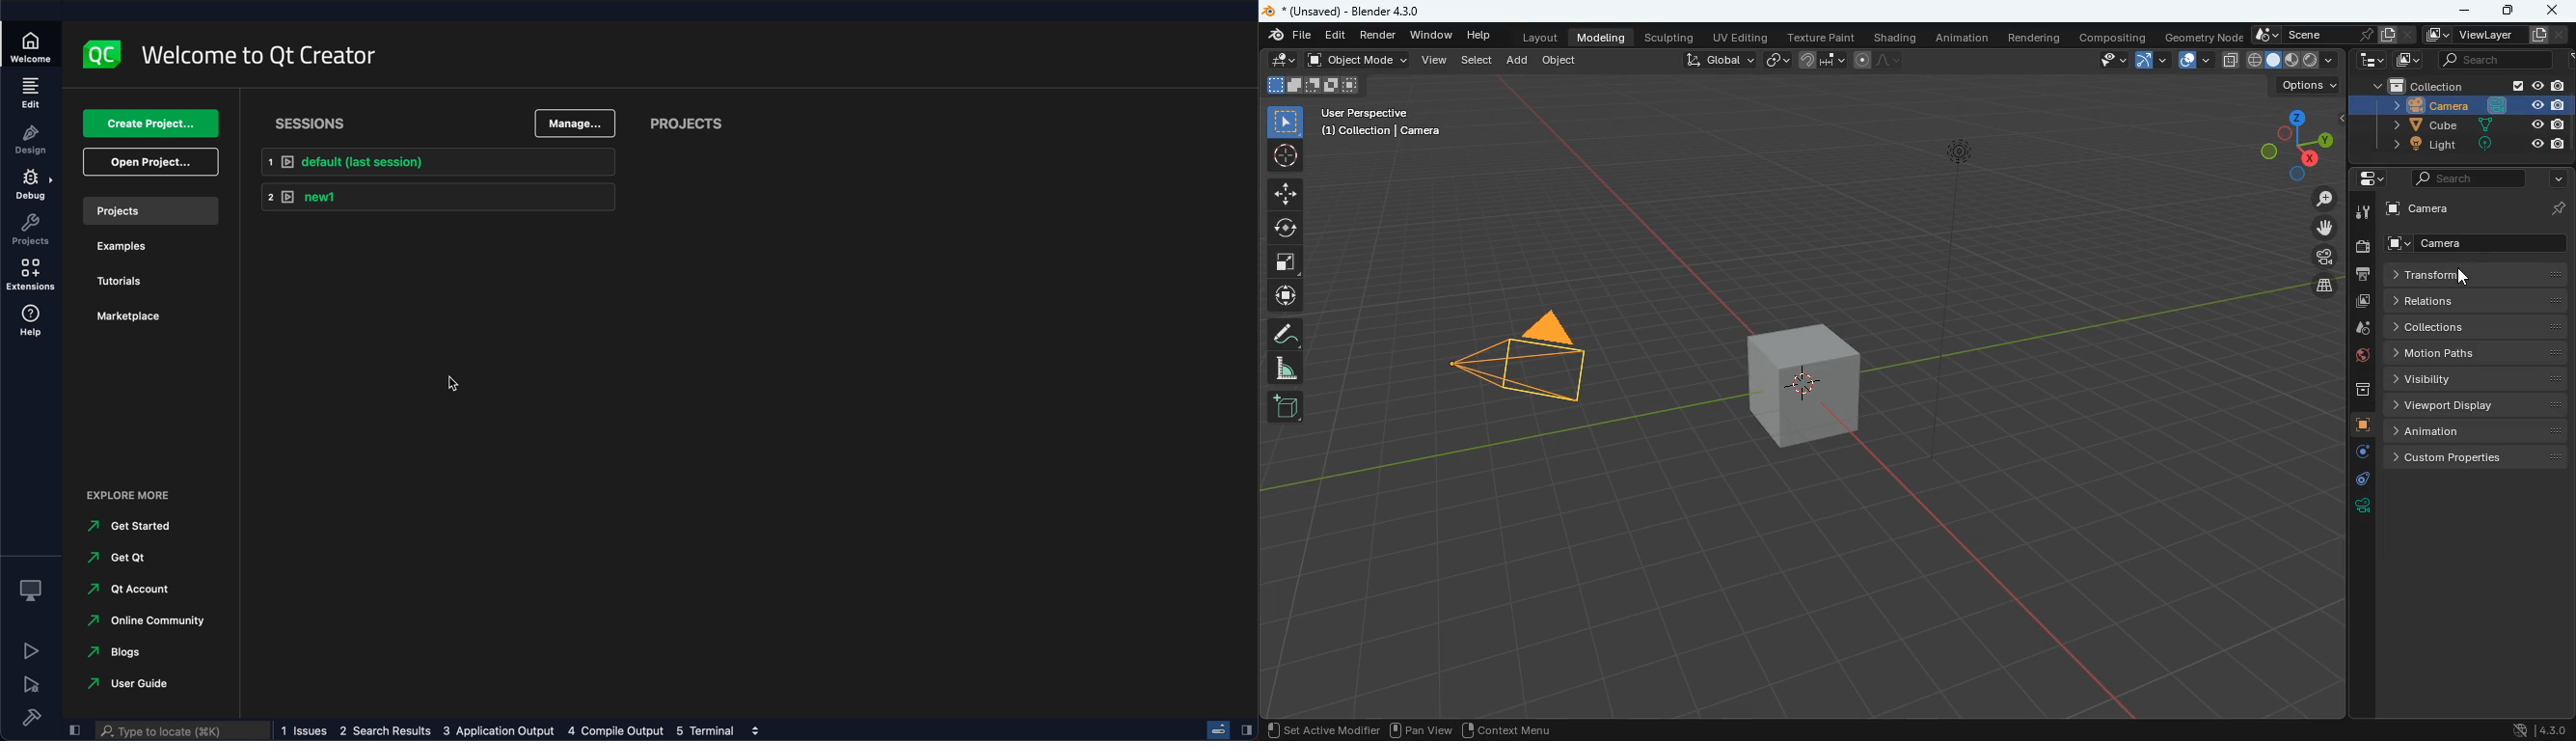  What do you see at coordinates (31, 140) in the screenshot?
I see `design` at bounding box center [31, 140].